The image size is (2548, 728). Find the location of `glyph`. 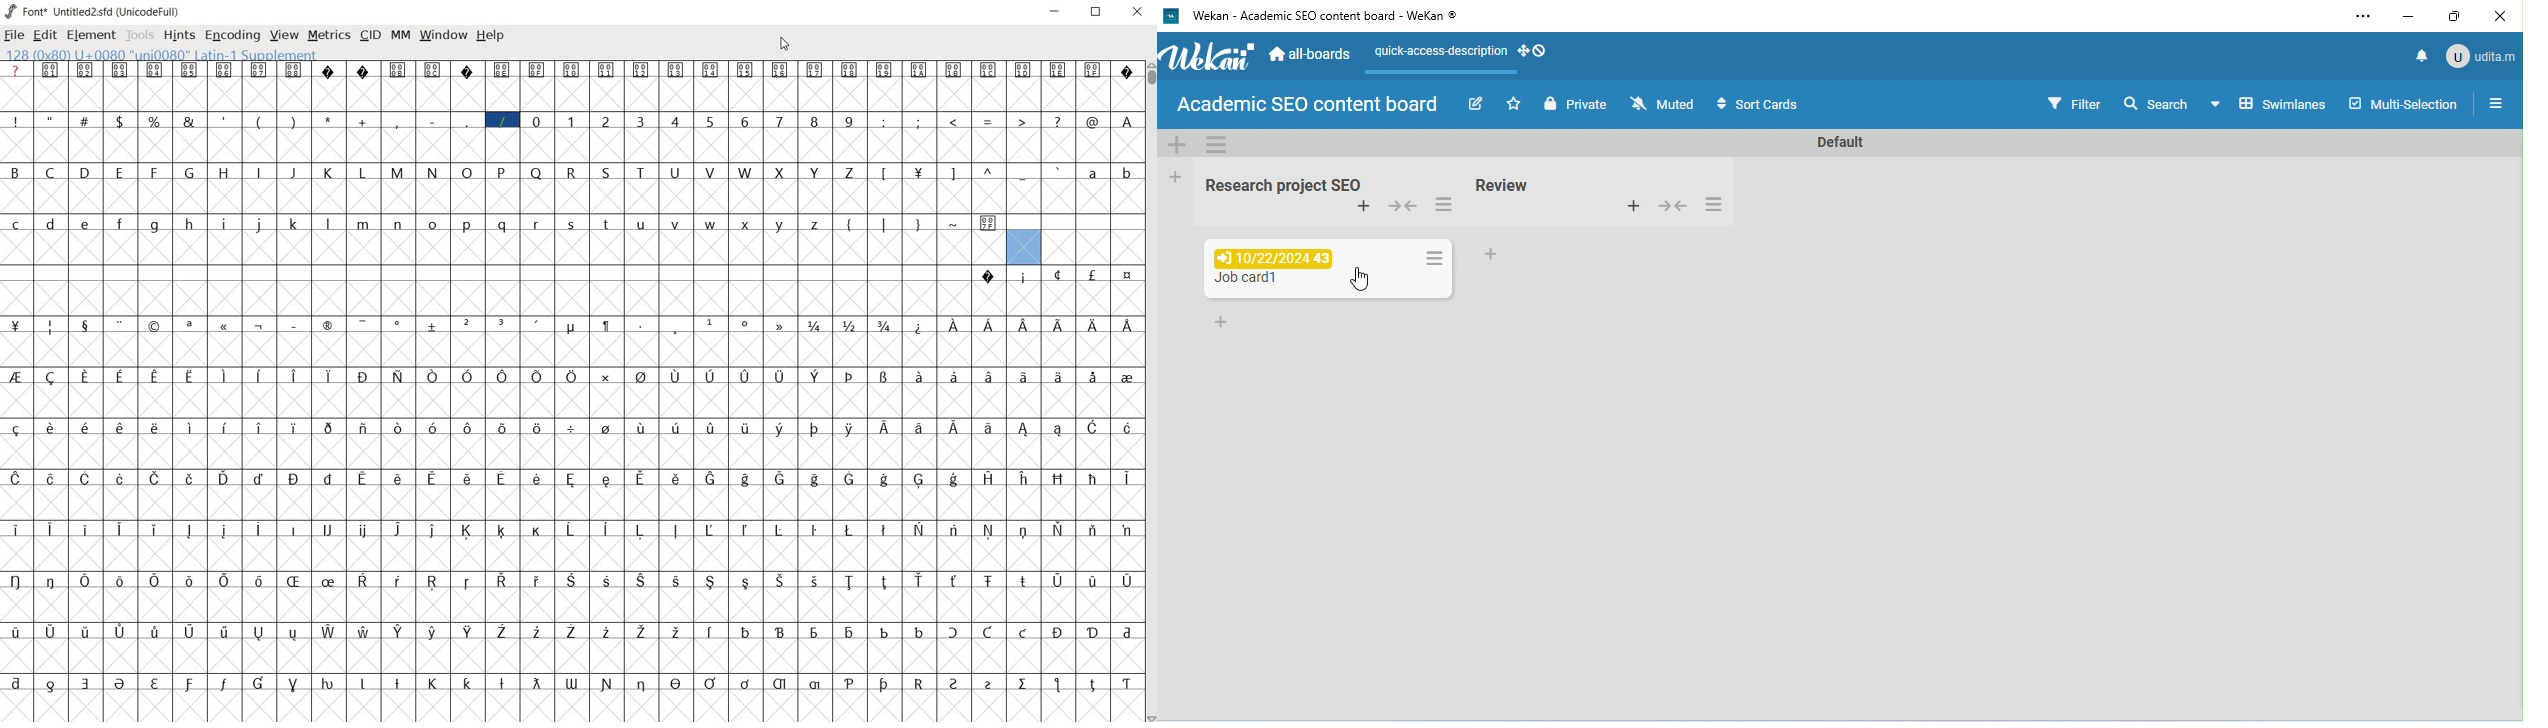

glyph is located at coordinates (849, 479).